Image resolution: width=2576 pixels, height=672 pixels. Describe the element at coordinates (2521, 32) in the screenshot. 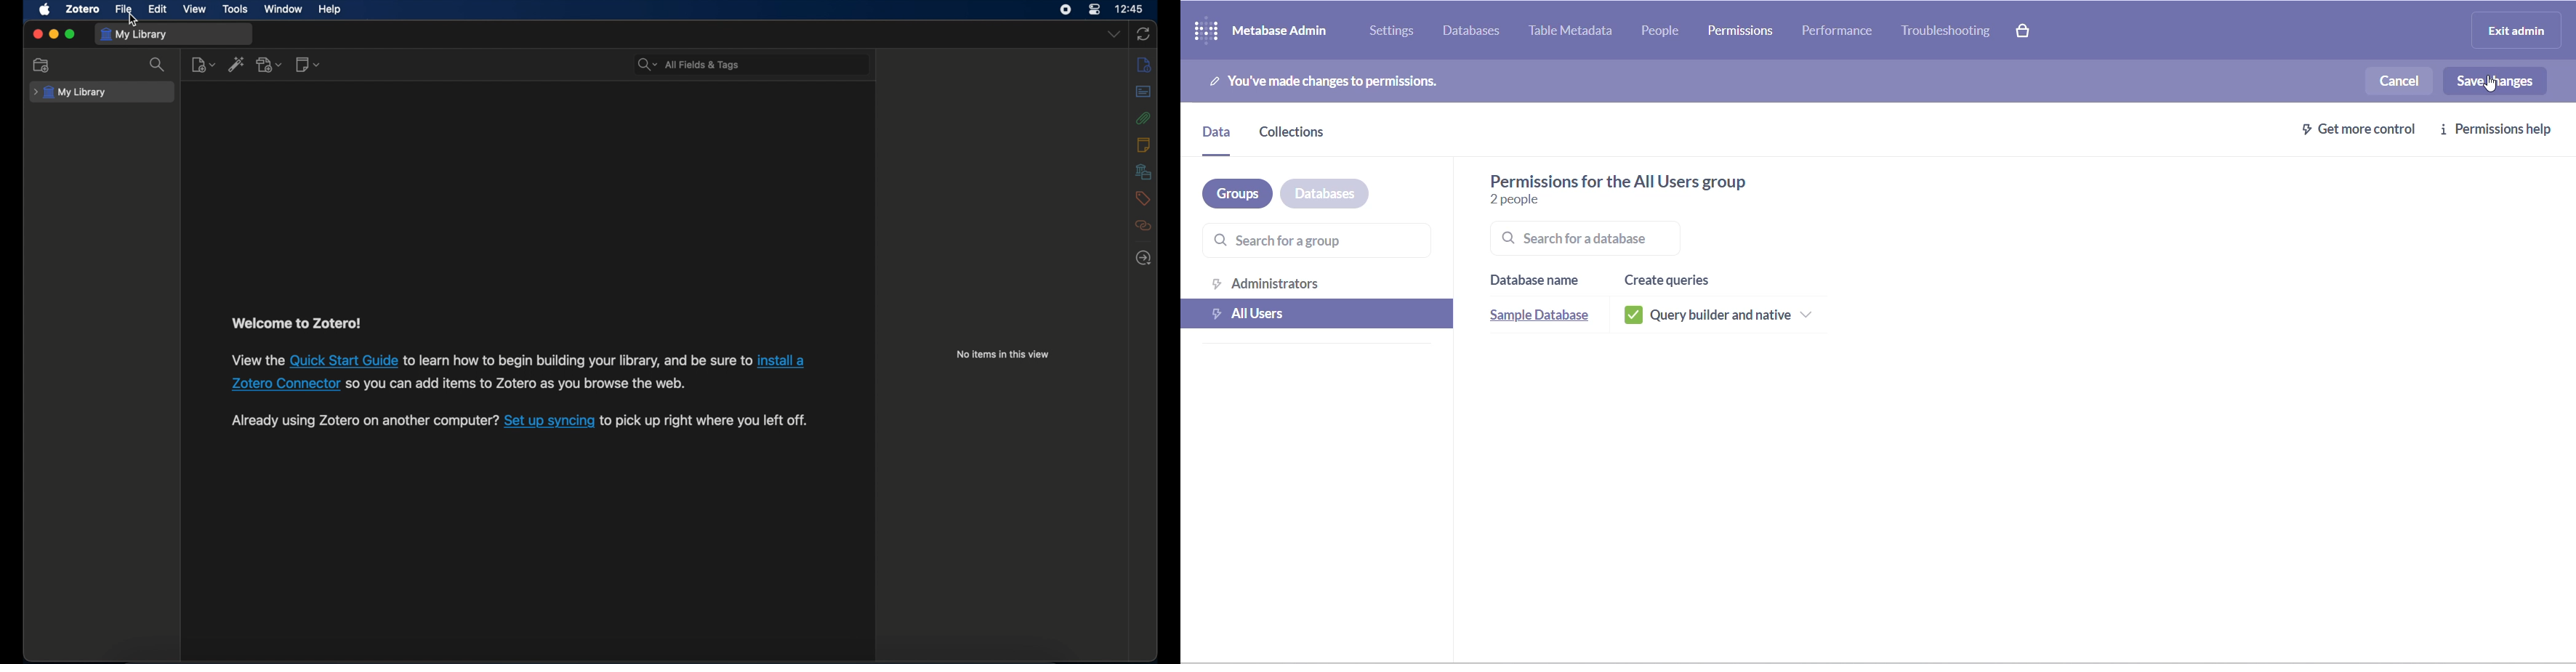

I see `exit admin logo` at that location.